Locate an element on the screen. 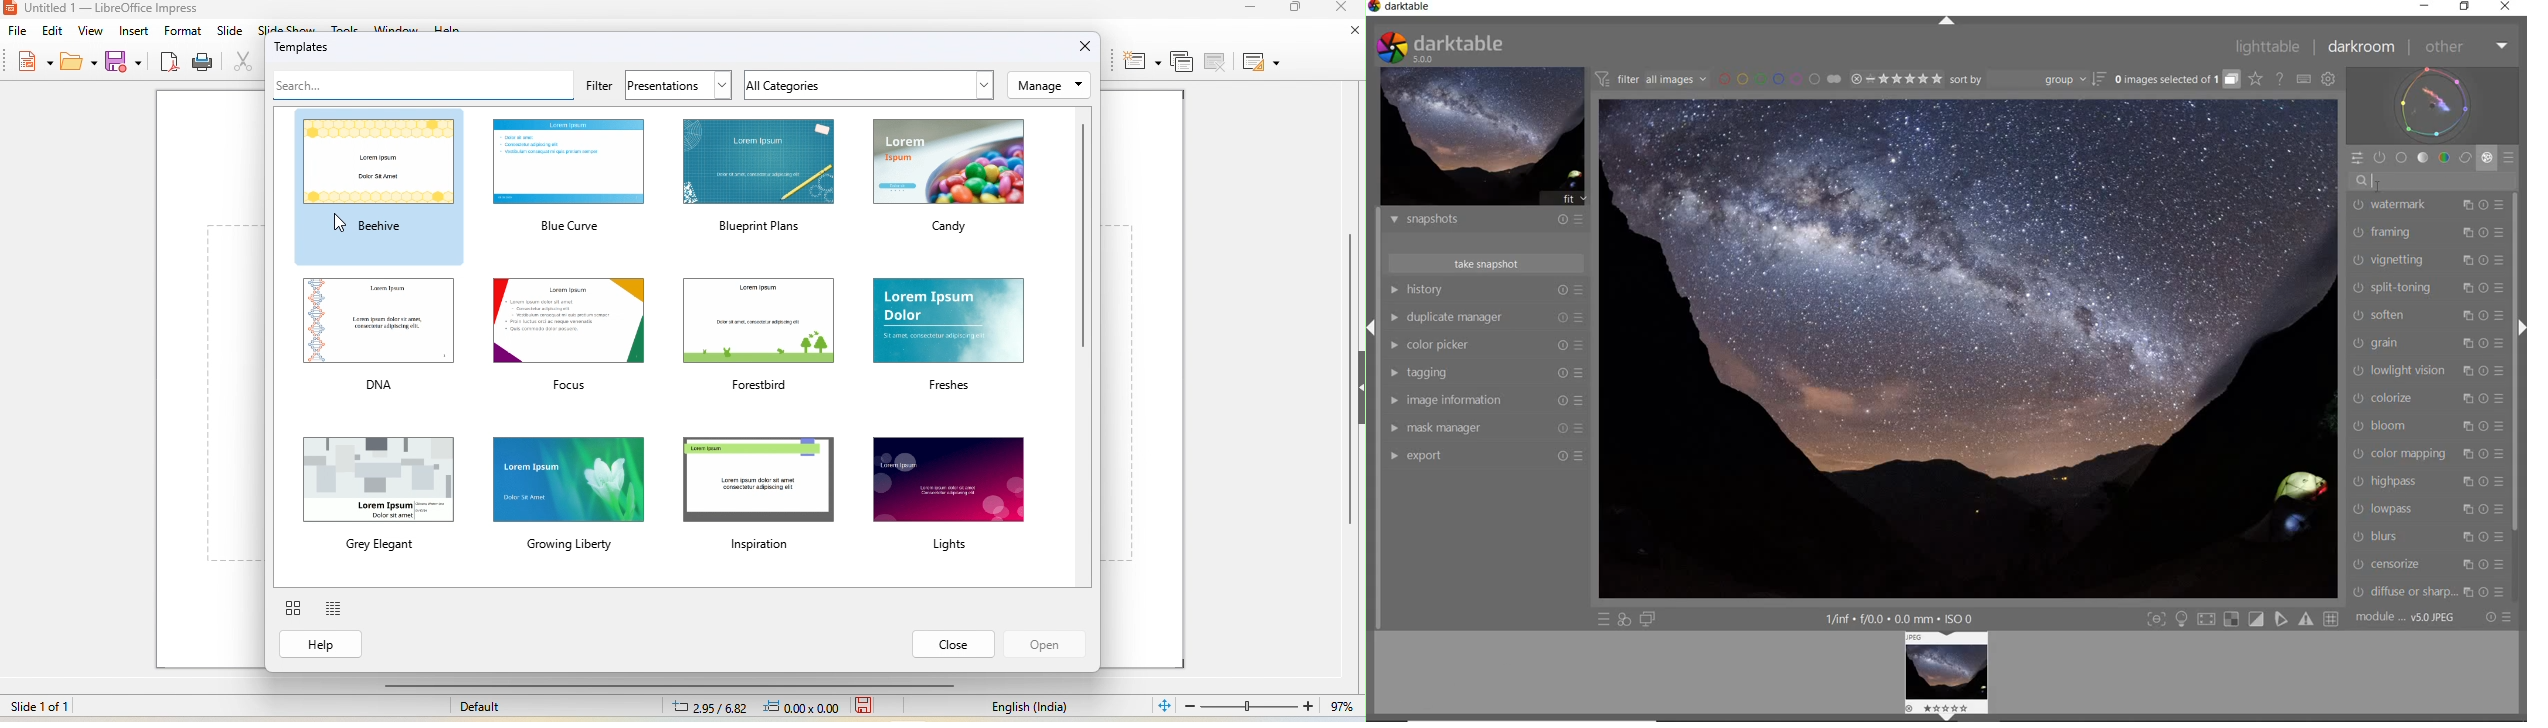 This screenshot has height=728, width=2548. reset parameters is located at coordinates (2486, 231).